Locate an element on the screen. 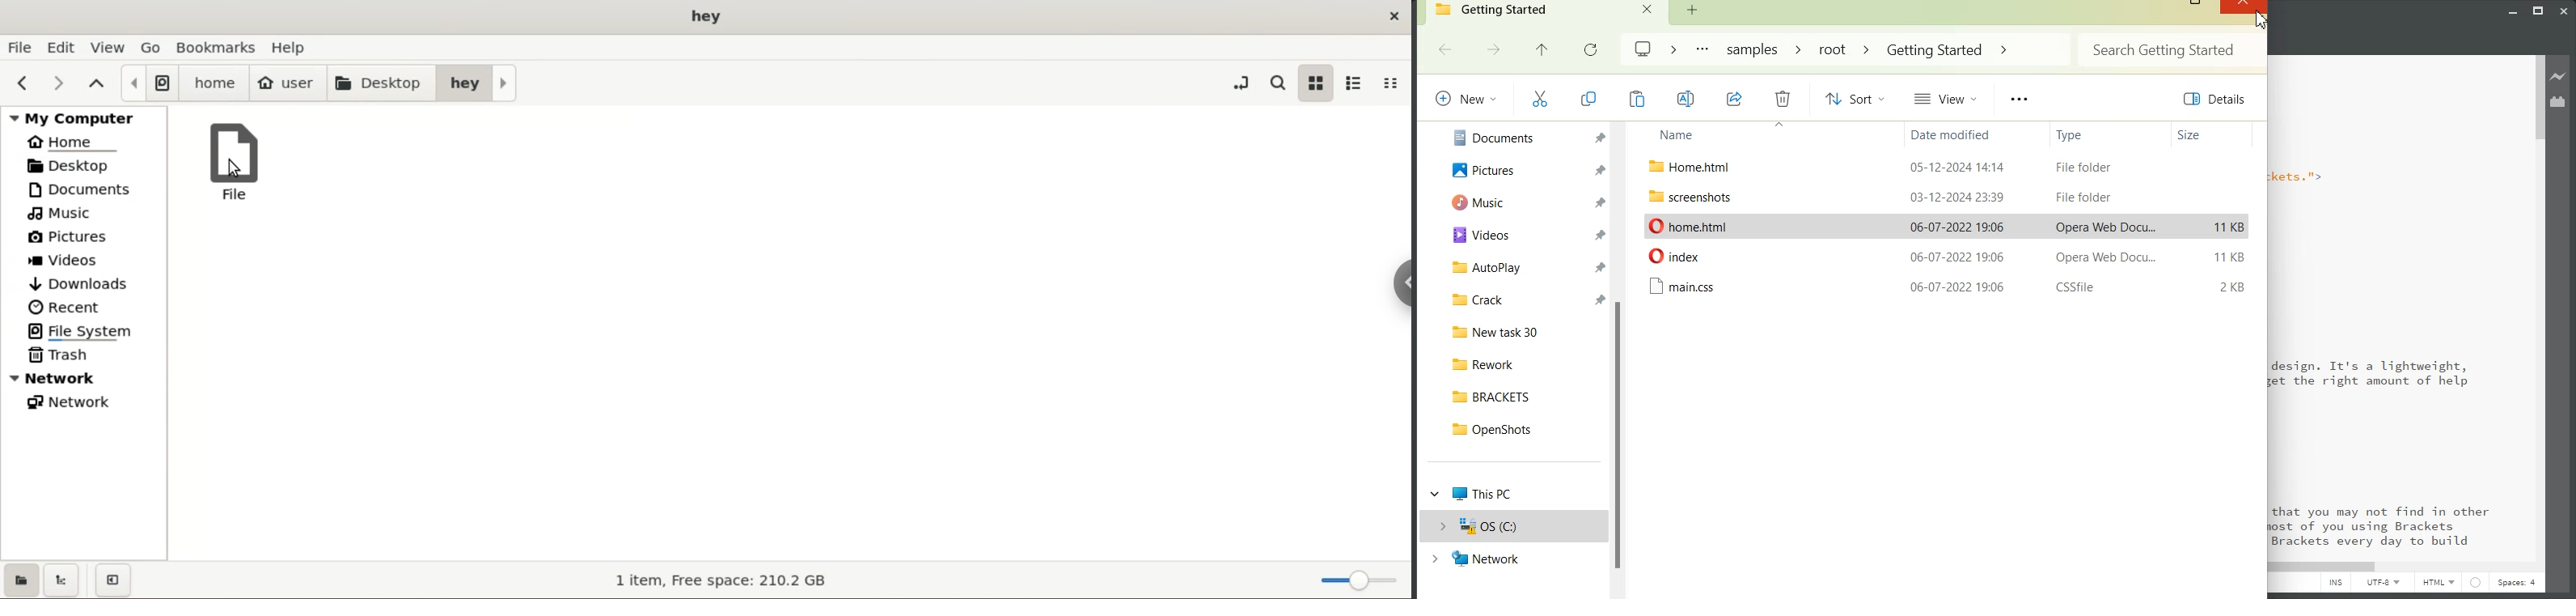  Close is located at coordinates (1648, 8).